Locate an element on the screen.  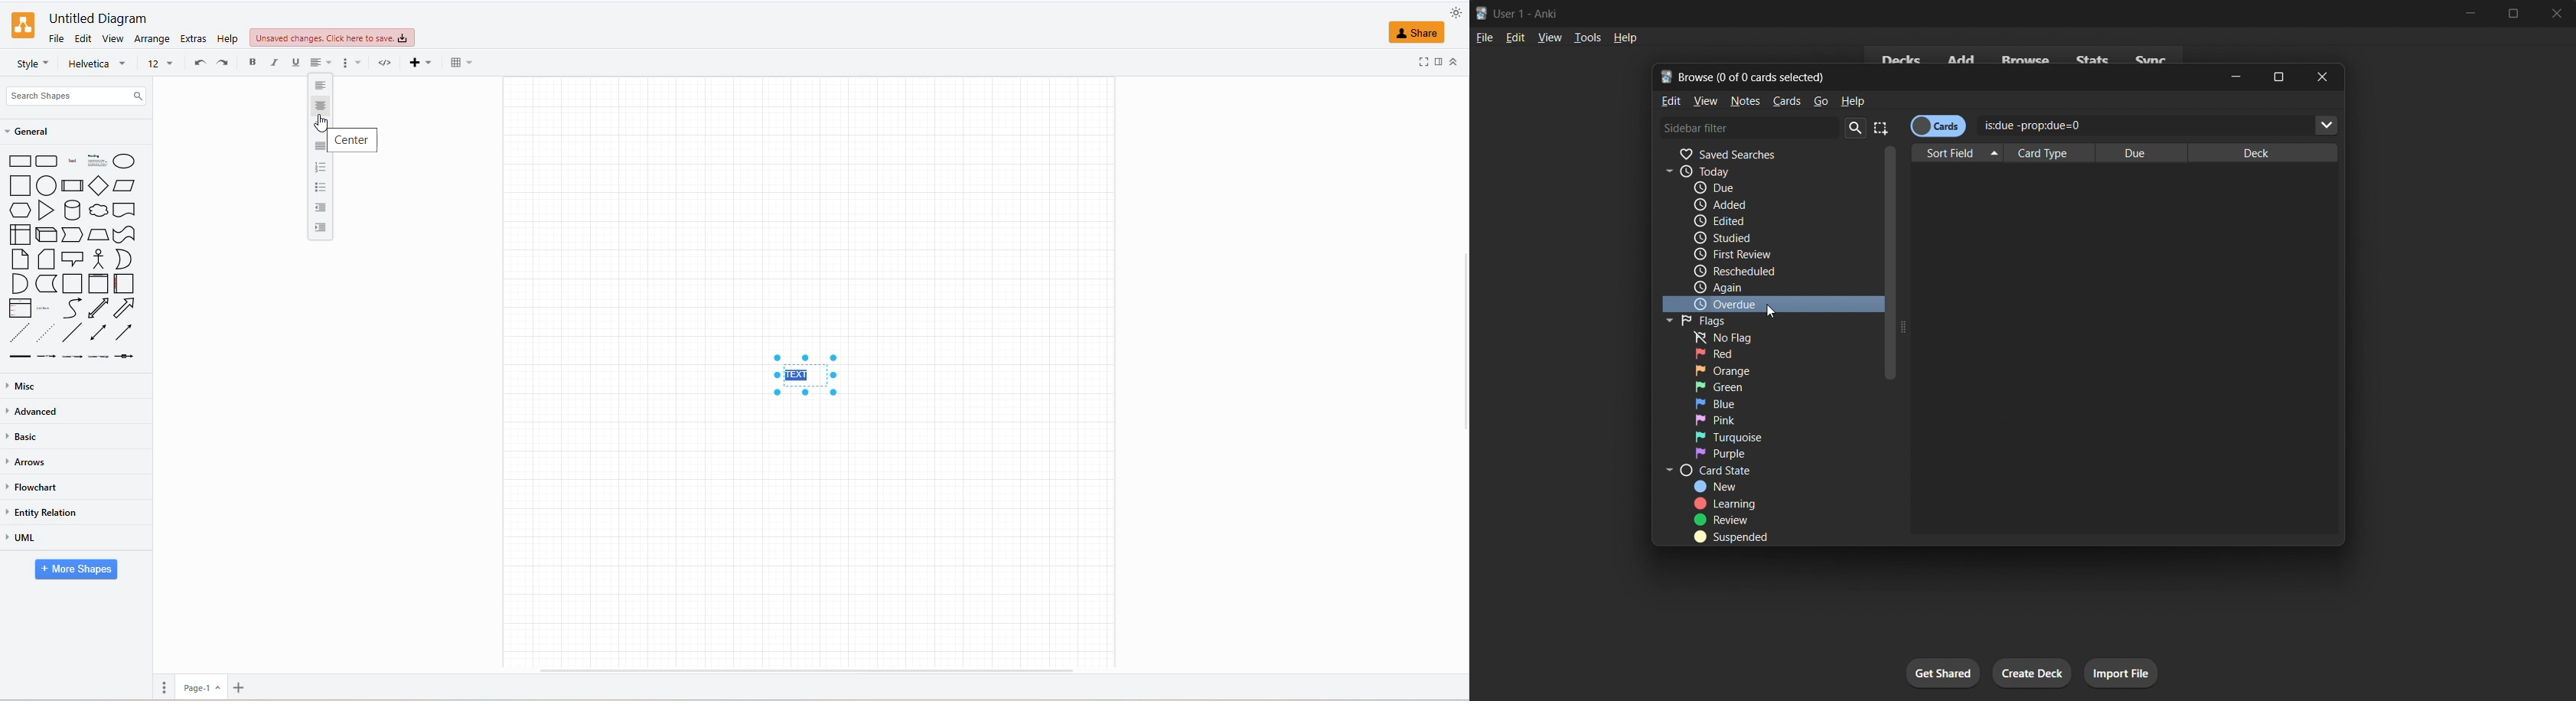
unsaved changes click here to save is located at coordinates (330, 39).